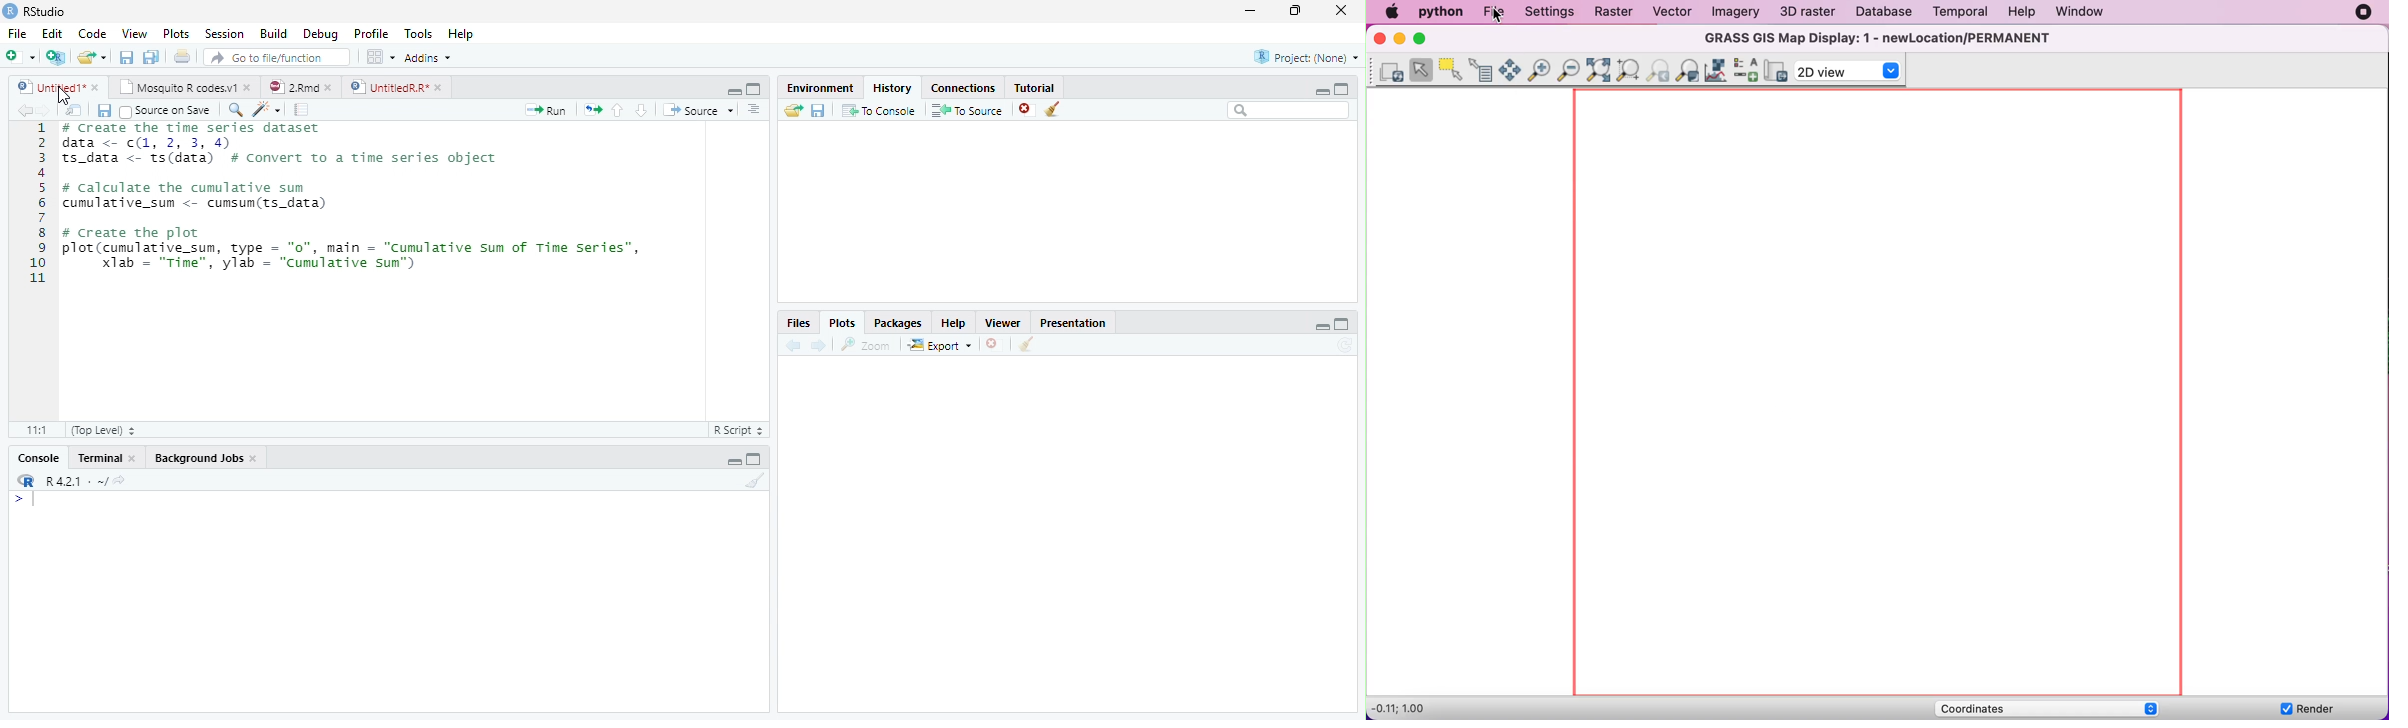  What do you see at coordinates (299, 112) in the screenshot?
I see `pages` at bounding box center [299, 112].